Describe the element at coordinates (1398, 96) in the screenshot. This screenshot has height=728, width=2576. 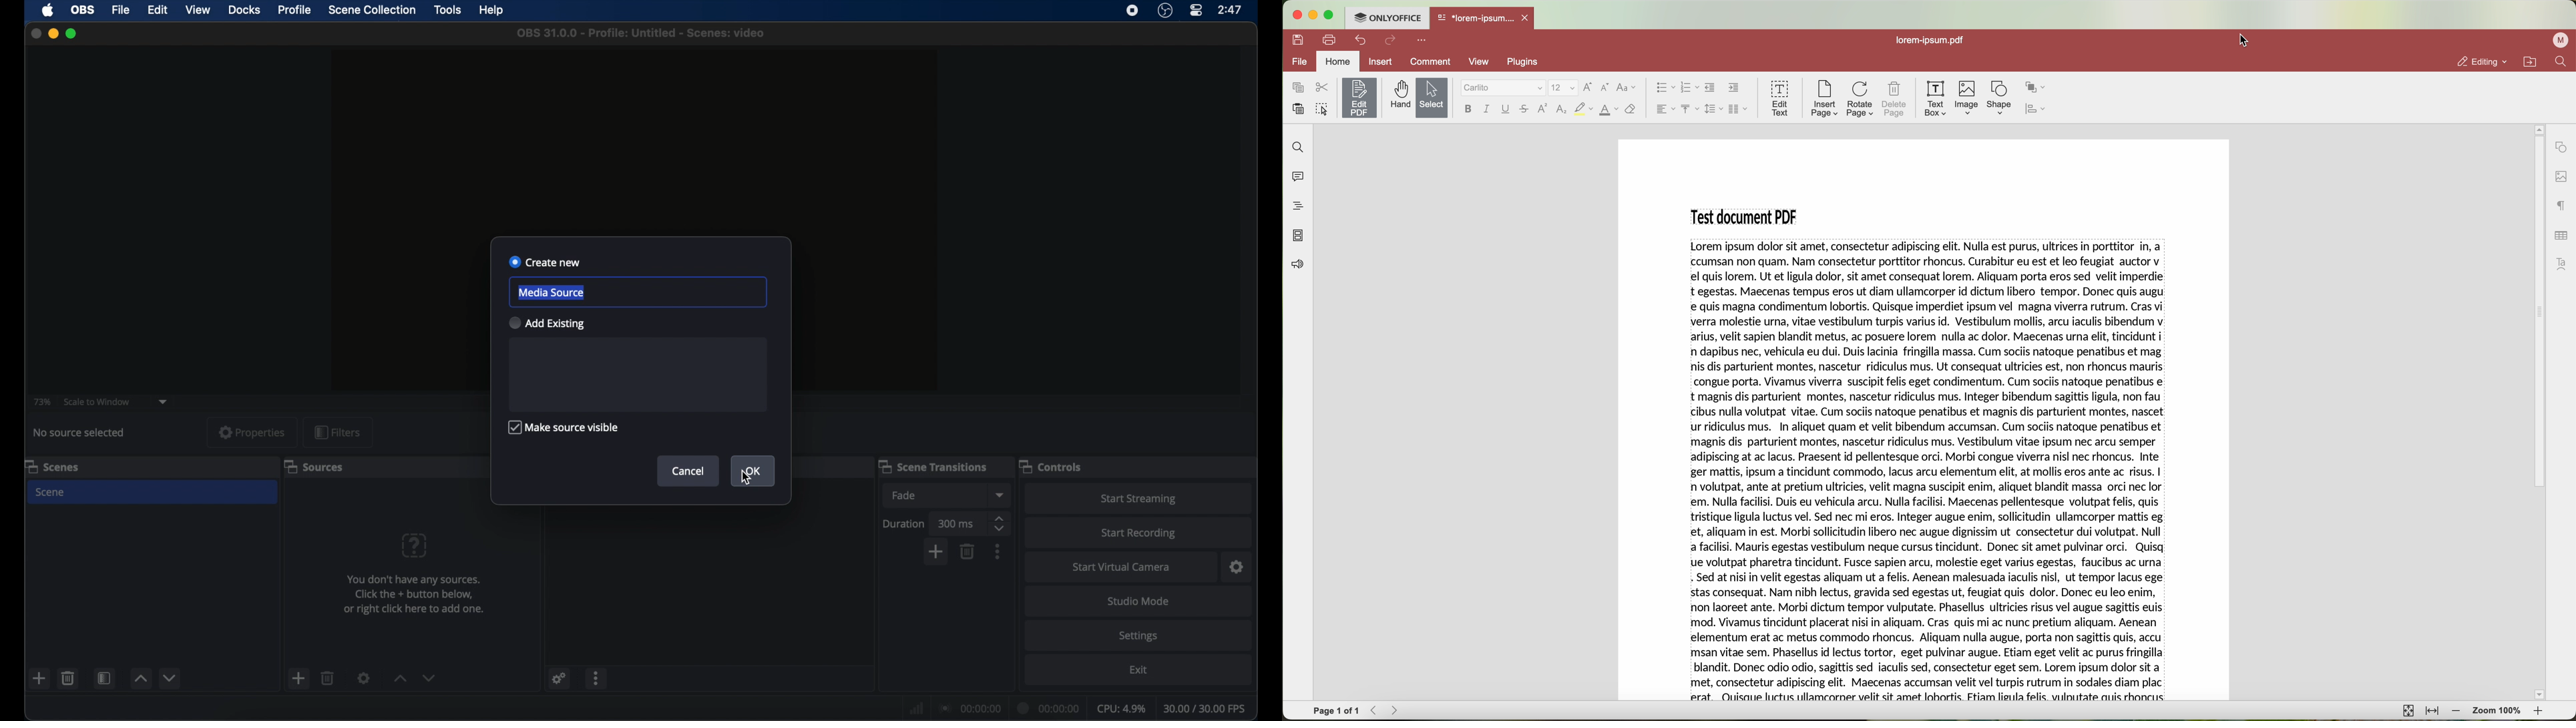
I see `hand` at that location.